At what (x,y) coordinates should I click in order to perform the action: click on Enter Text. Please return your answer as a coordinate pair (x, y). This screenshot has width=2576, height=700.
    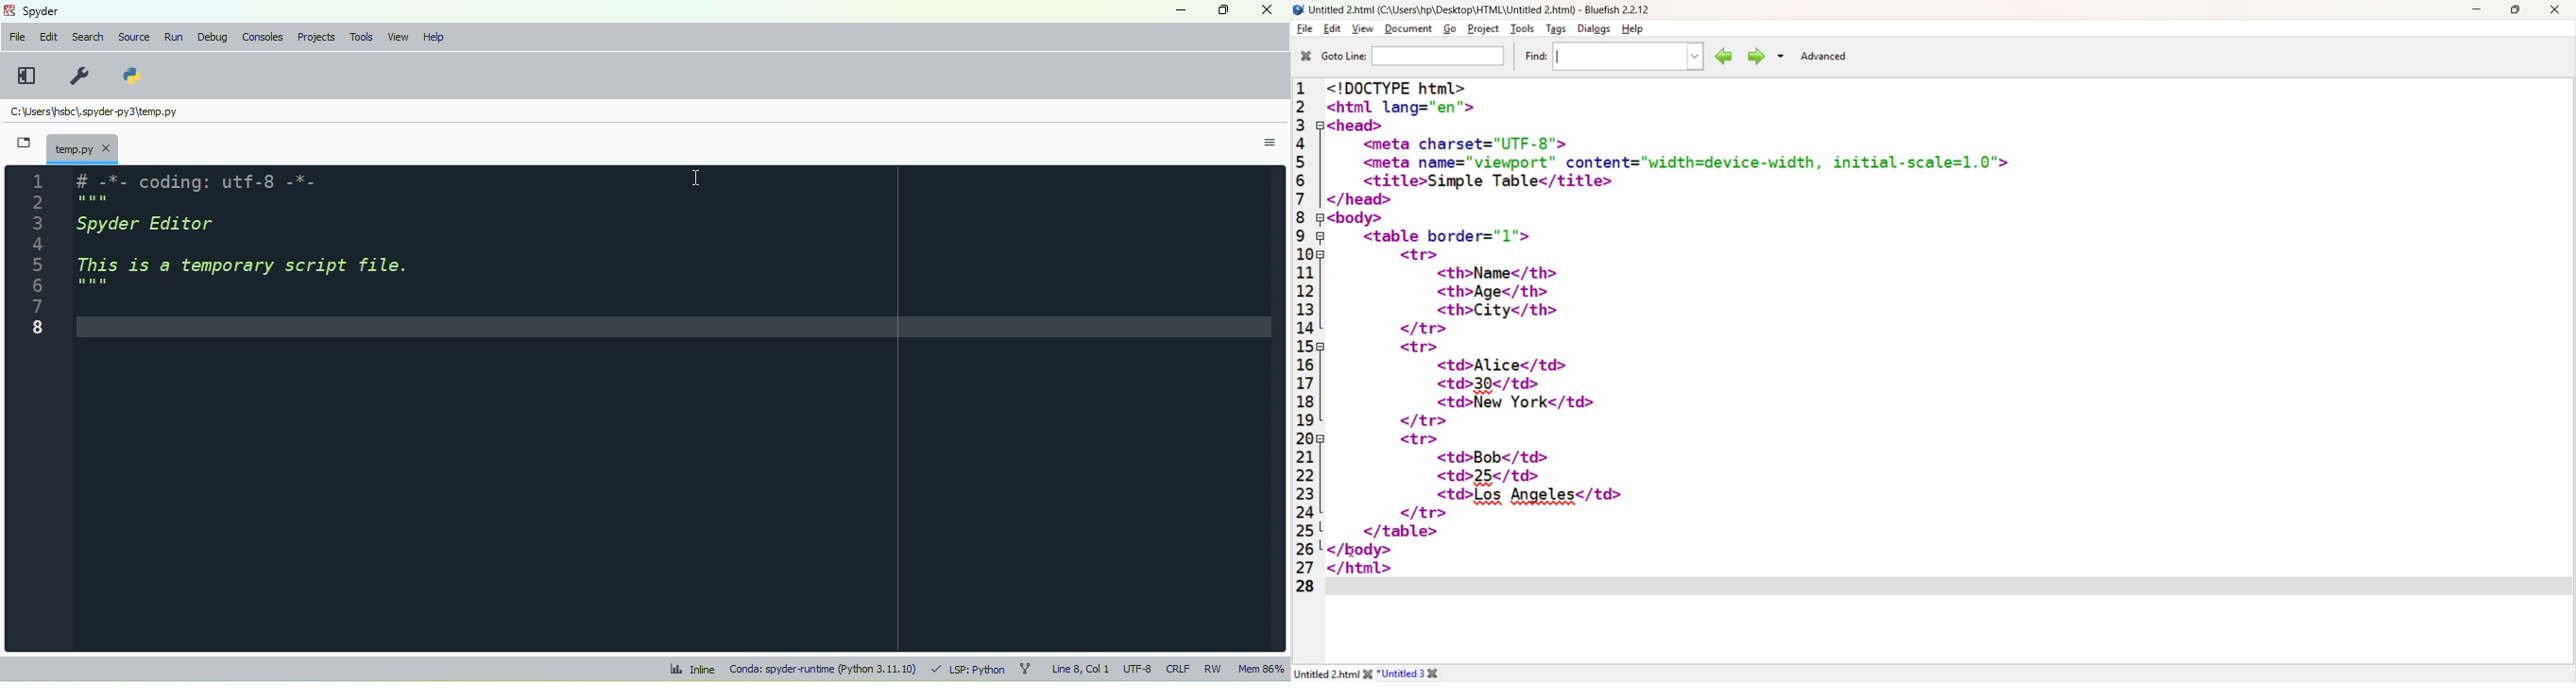
    Looking at the image, I should click on (1948, 585).